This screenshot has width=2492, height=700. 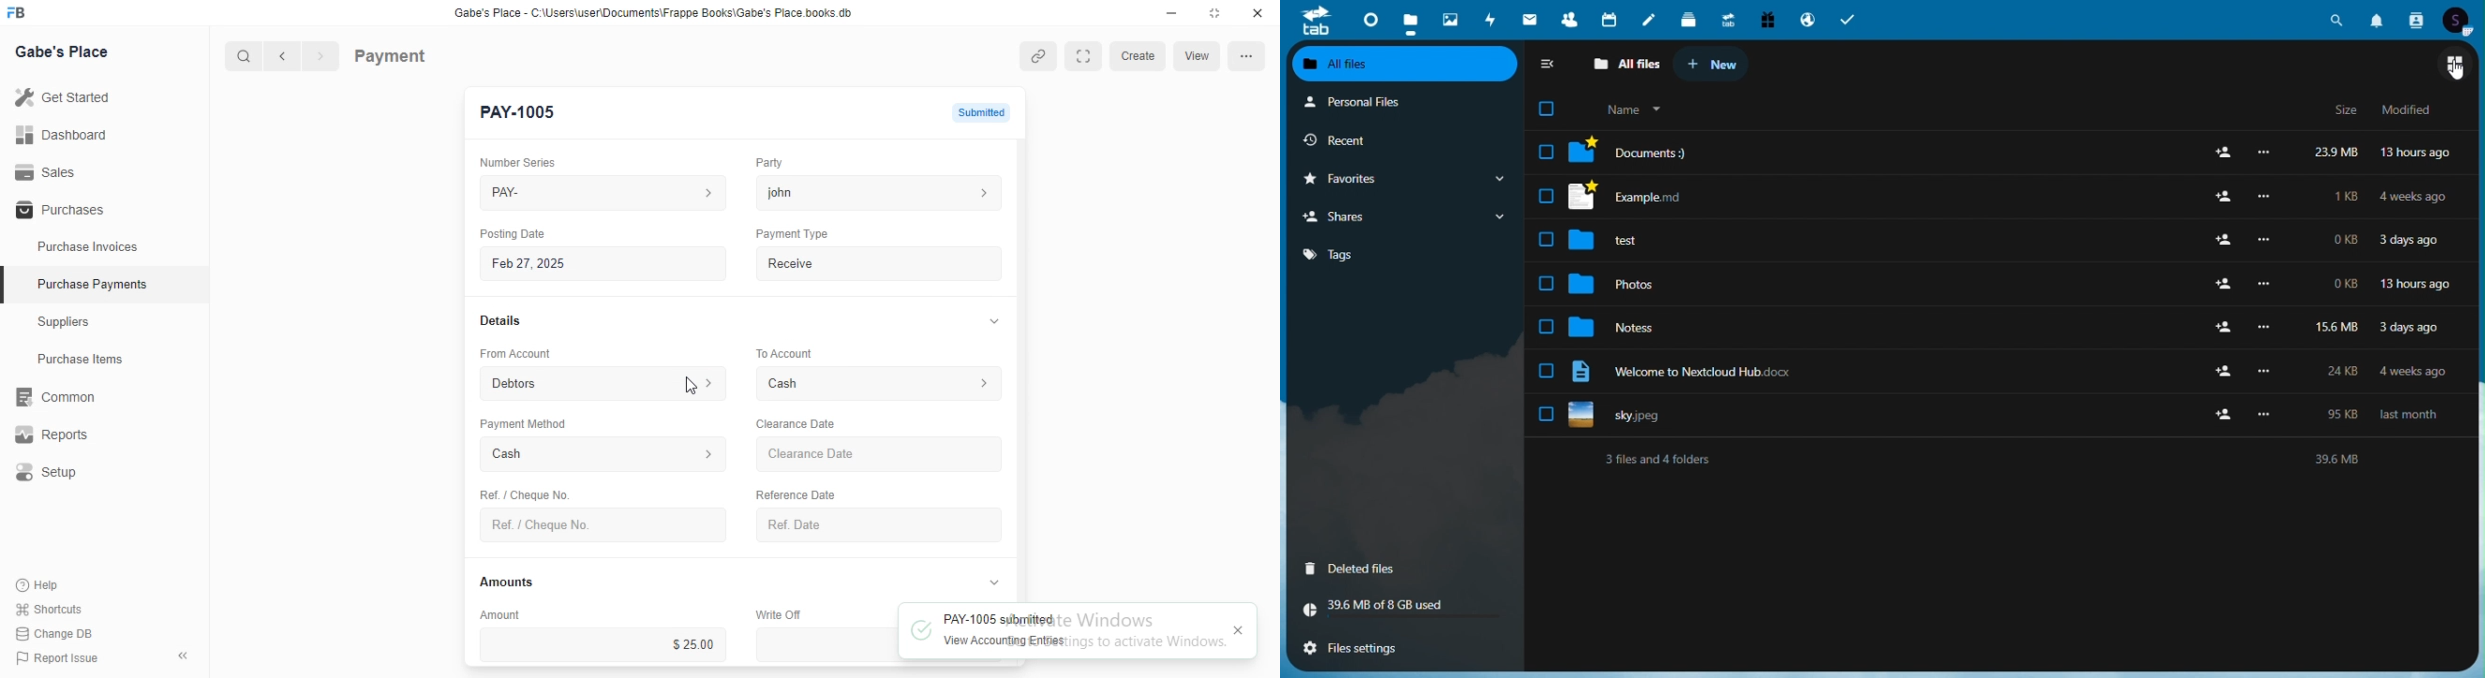 What do you see at coordinates (1312, 22) in the screenshot?
I see `tab` at bounding box center [1312, 22].